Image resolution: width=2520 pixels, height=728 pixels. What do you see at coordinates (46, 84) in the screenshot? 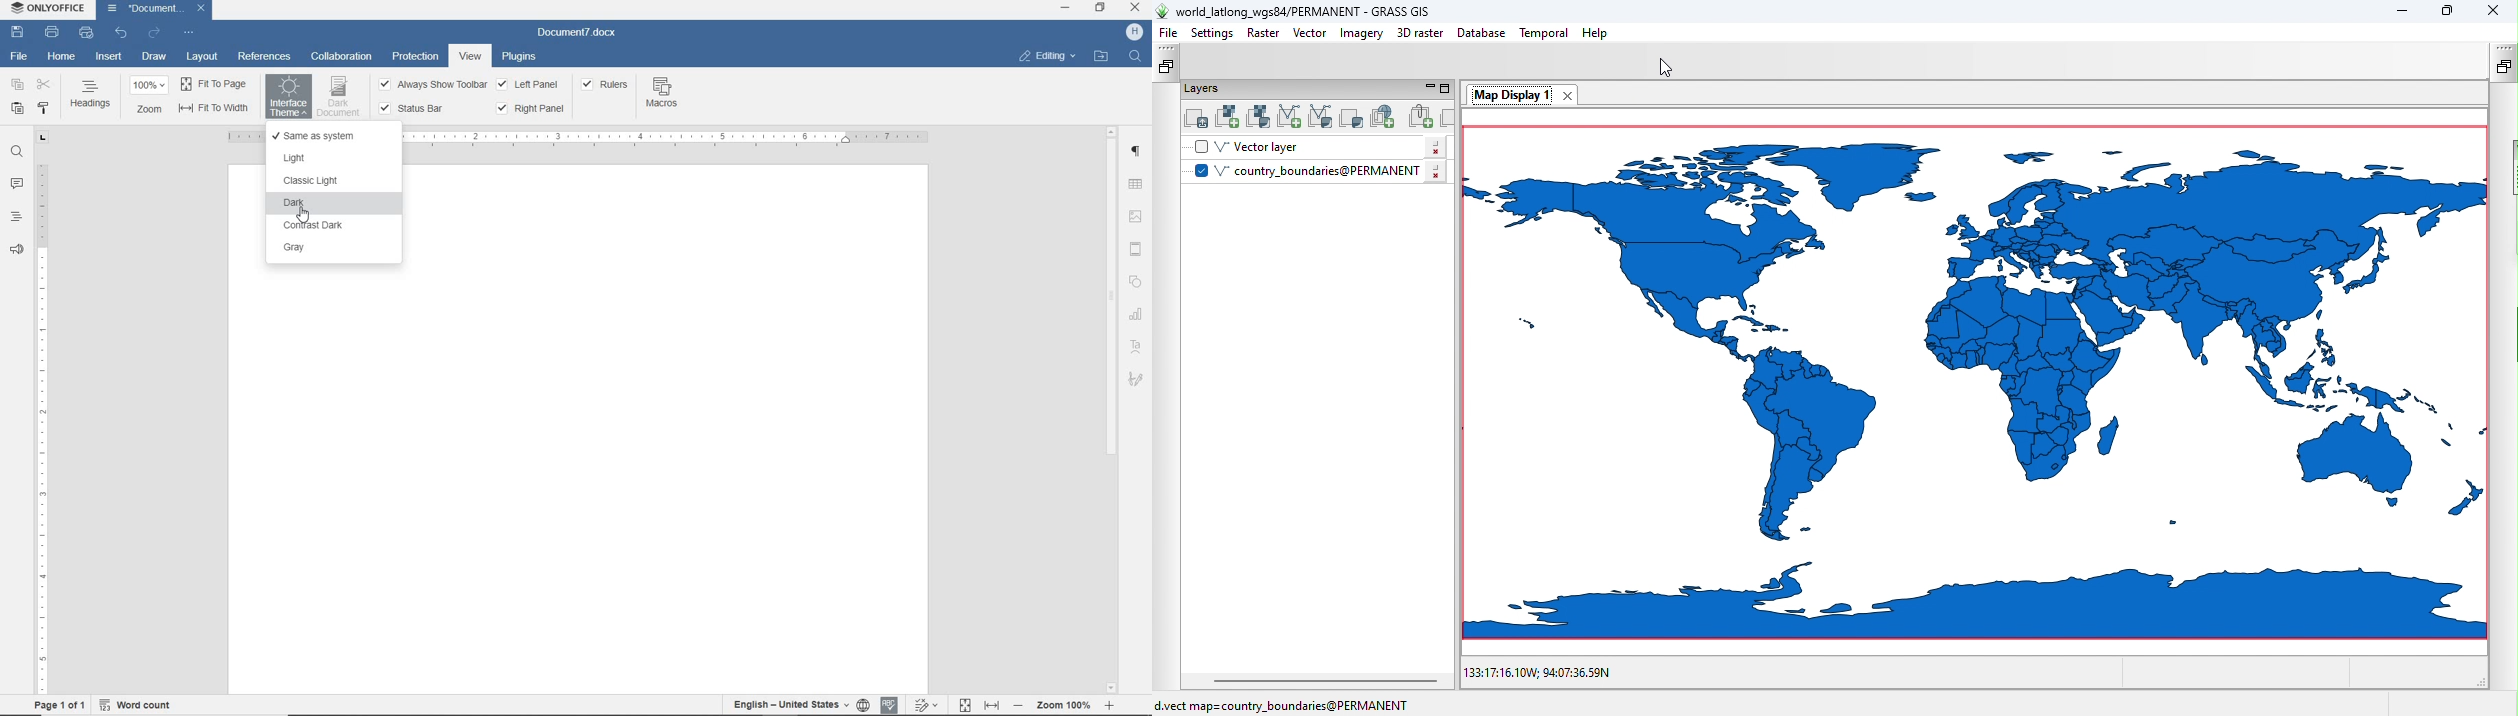
I see `CUT` at bounding box center [46, 84].